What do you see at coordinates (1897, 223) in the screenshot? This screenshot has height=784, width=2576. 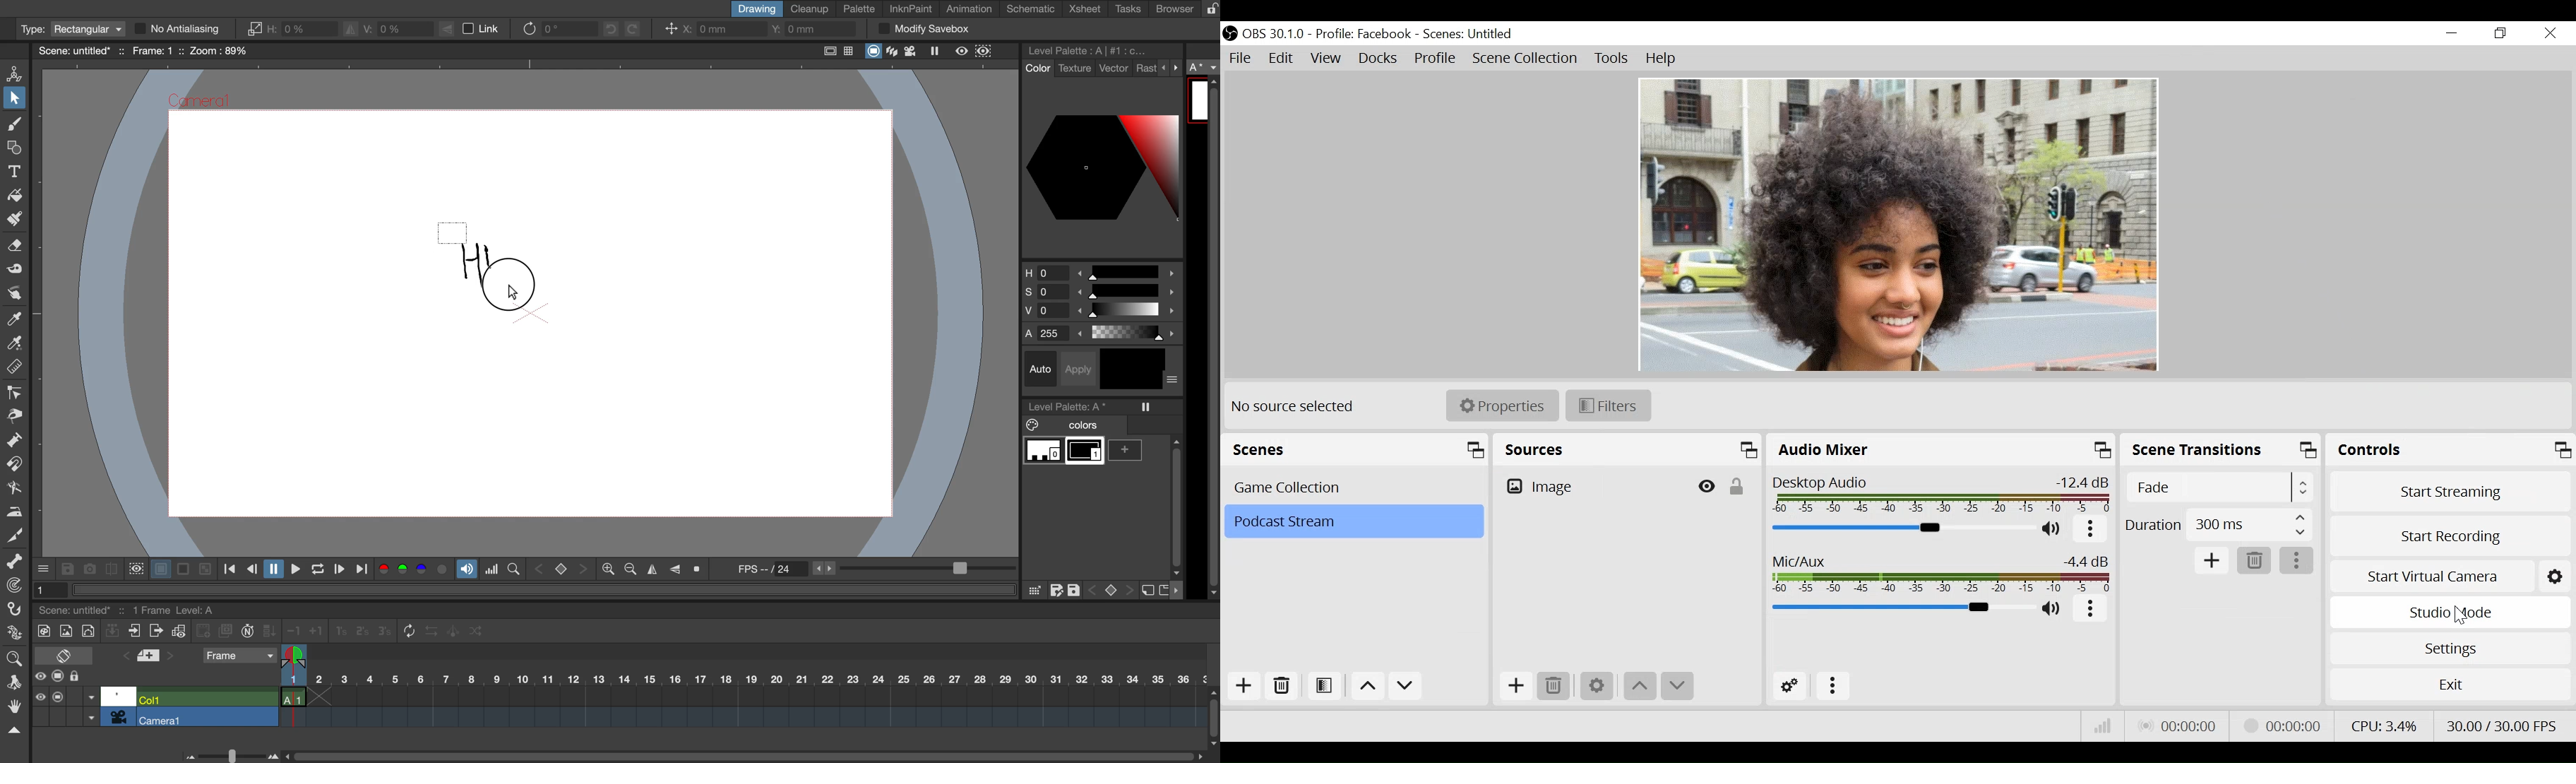 I see `Preview` at bounding box center [1897, 223].